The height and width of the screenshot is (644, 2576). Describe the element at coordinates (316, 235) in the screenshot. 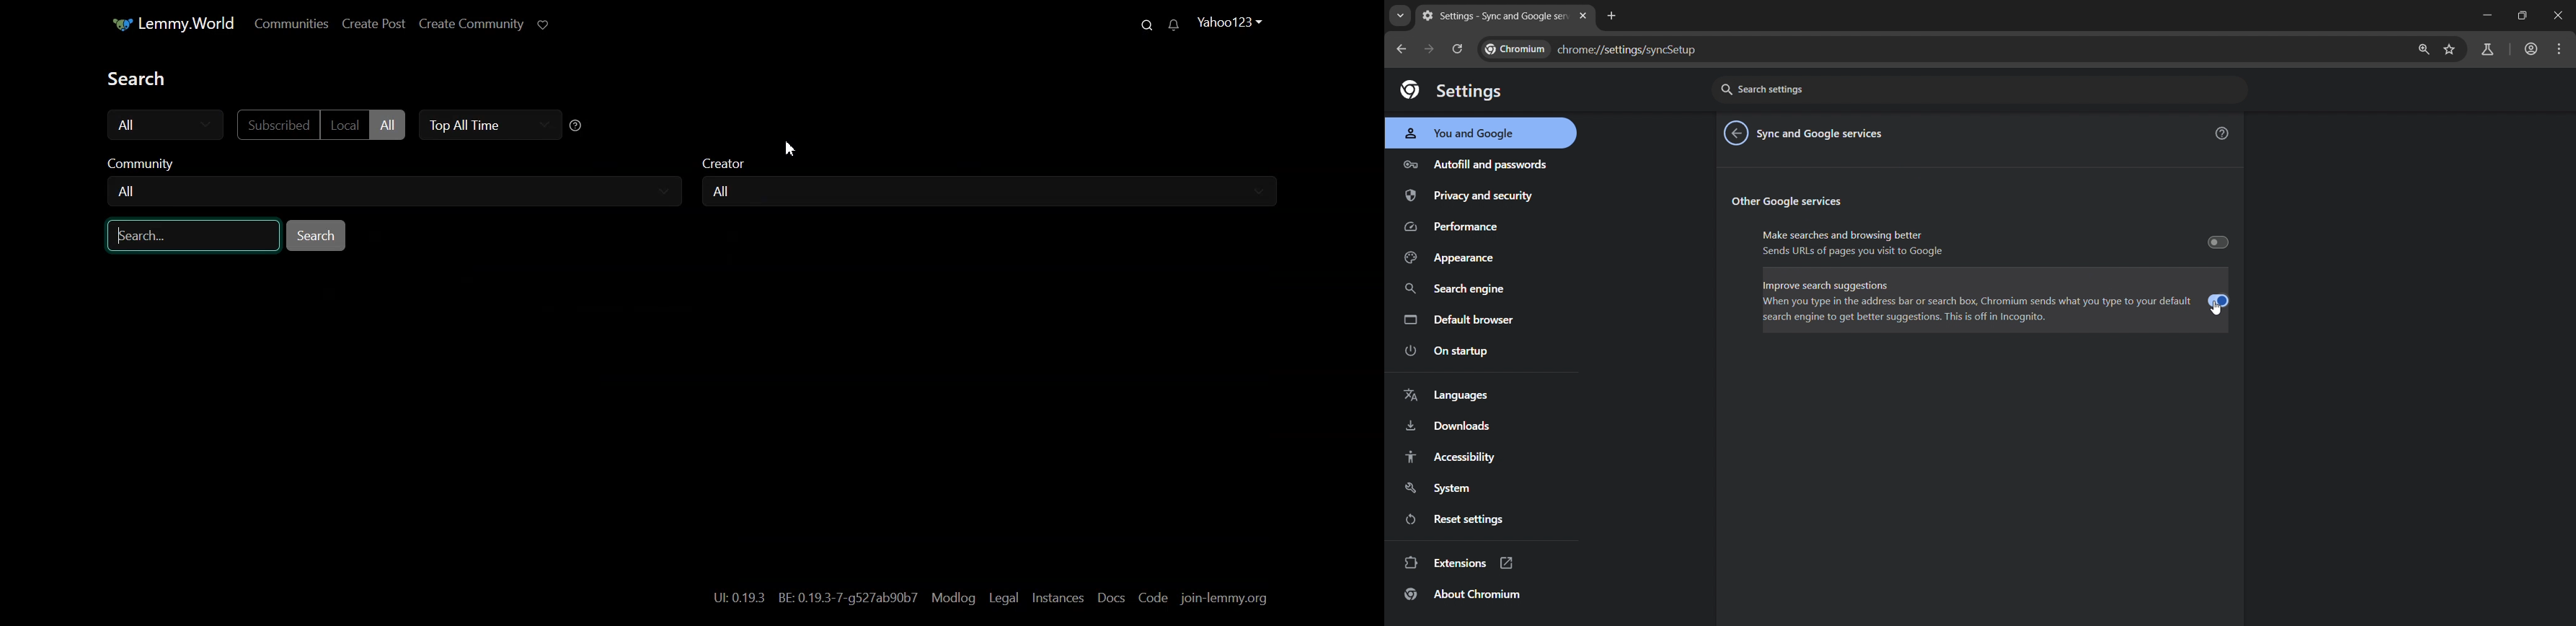

I see `Search button` at that location.